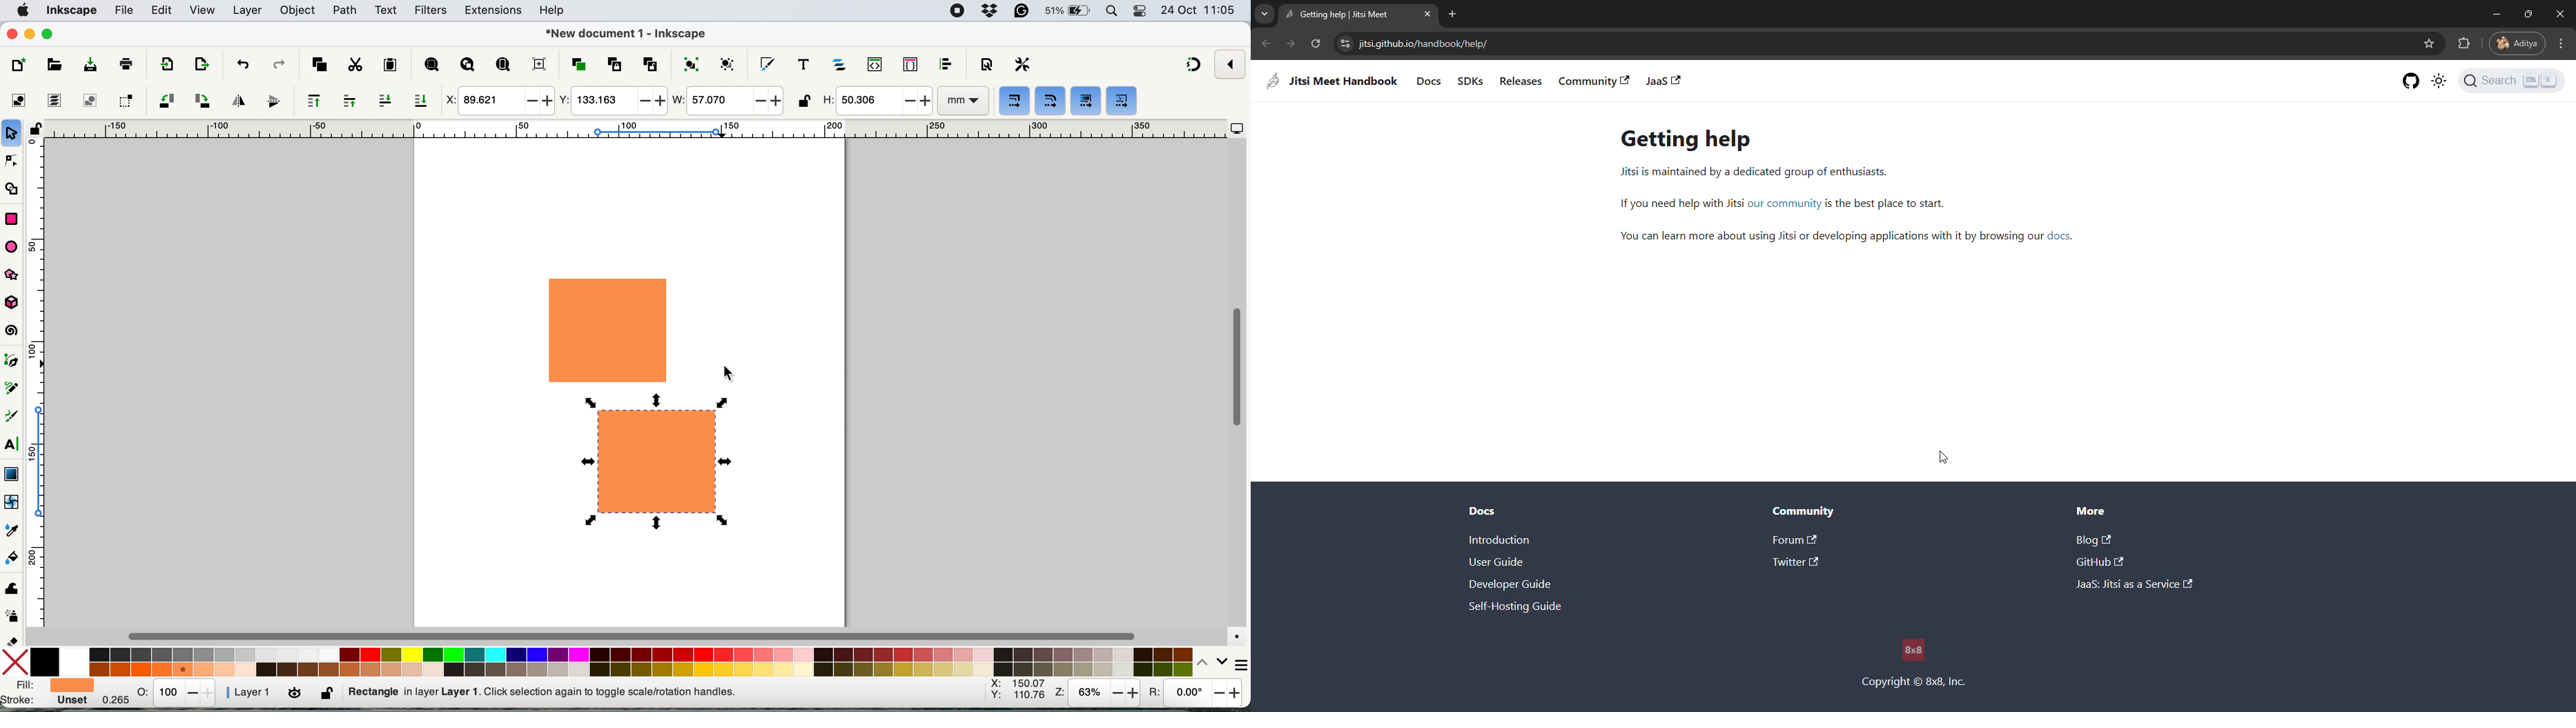 This screenshot has width=2576, height=728. What do you see at coordinates (733, 376) in the screenshot?
I see `cursor` at bounding box center [733, 376].